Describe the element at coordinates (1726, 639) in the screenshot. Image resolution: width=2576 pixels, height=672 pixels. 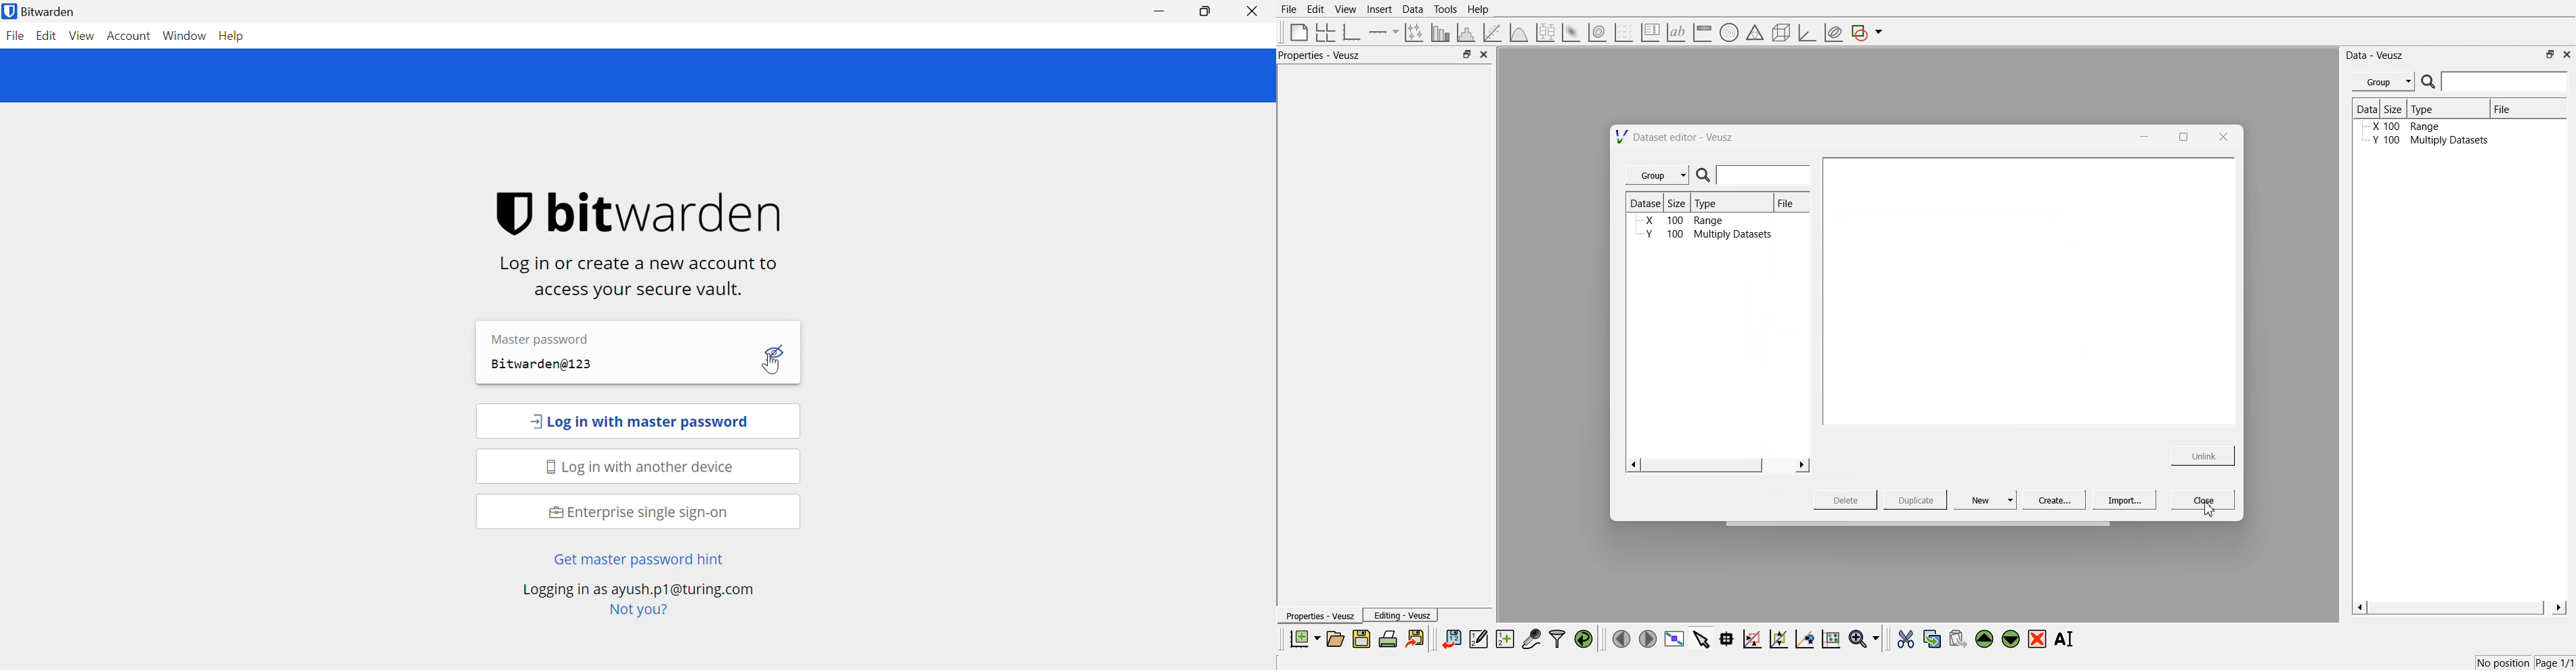
I see `read data points` at that location.